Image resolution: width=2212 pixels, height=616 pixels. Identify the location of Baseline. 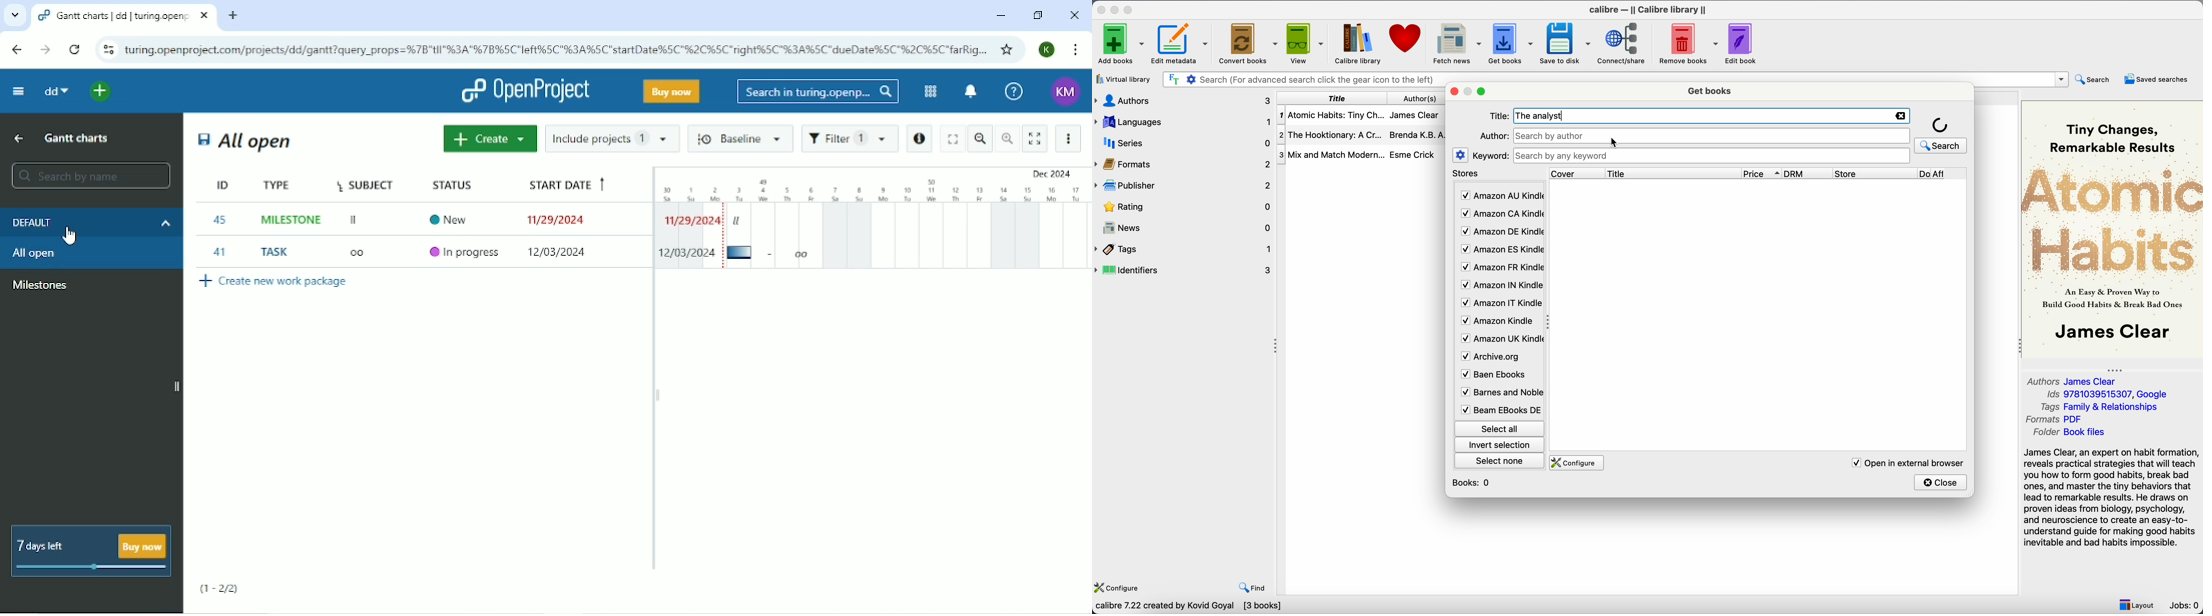
(742, 138).